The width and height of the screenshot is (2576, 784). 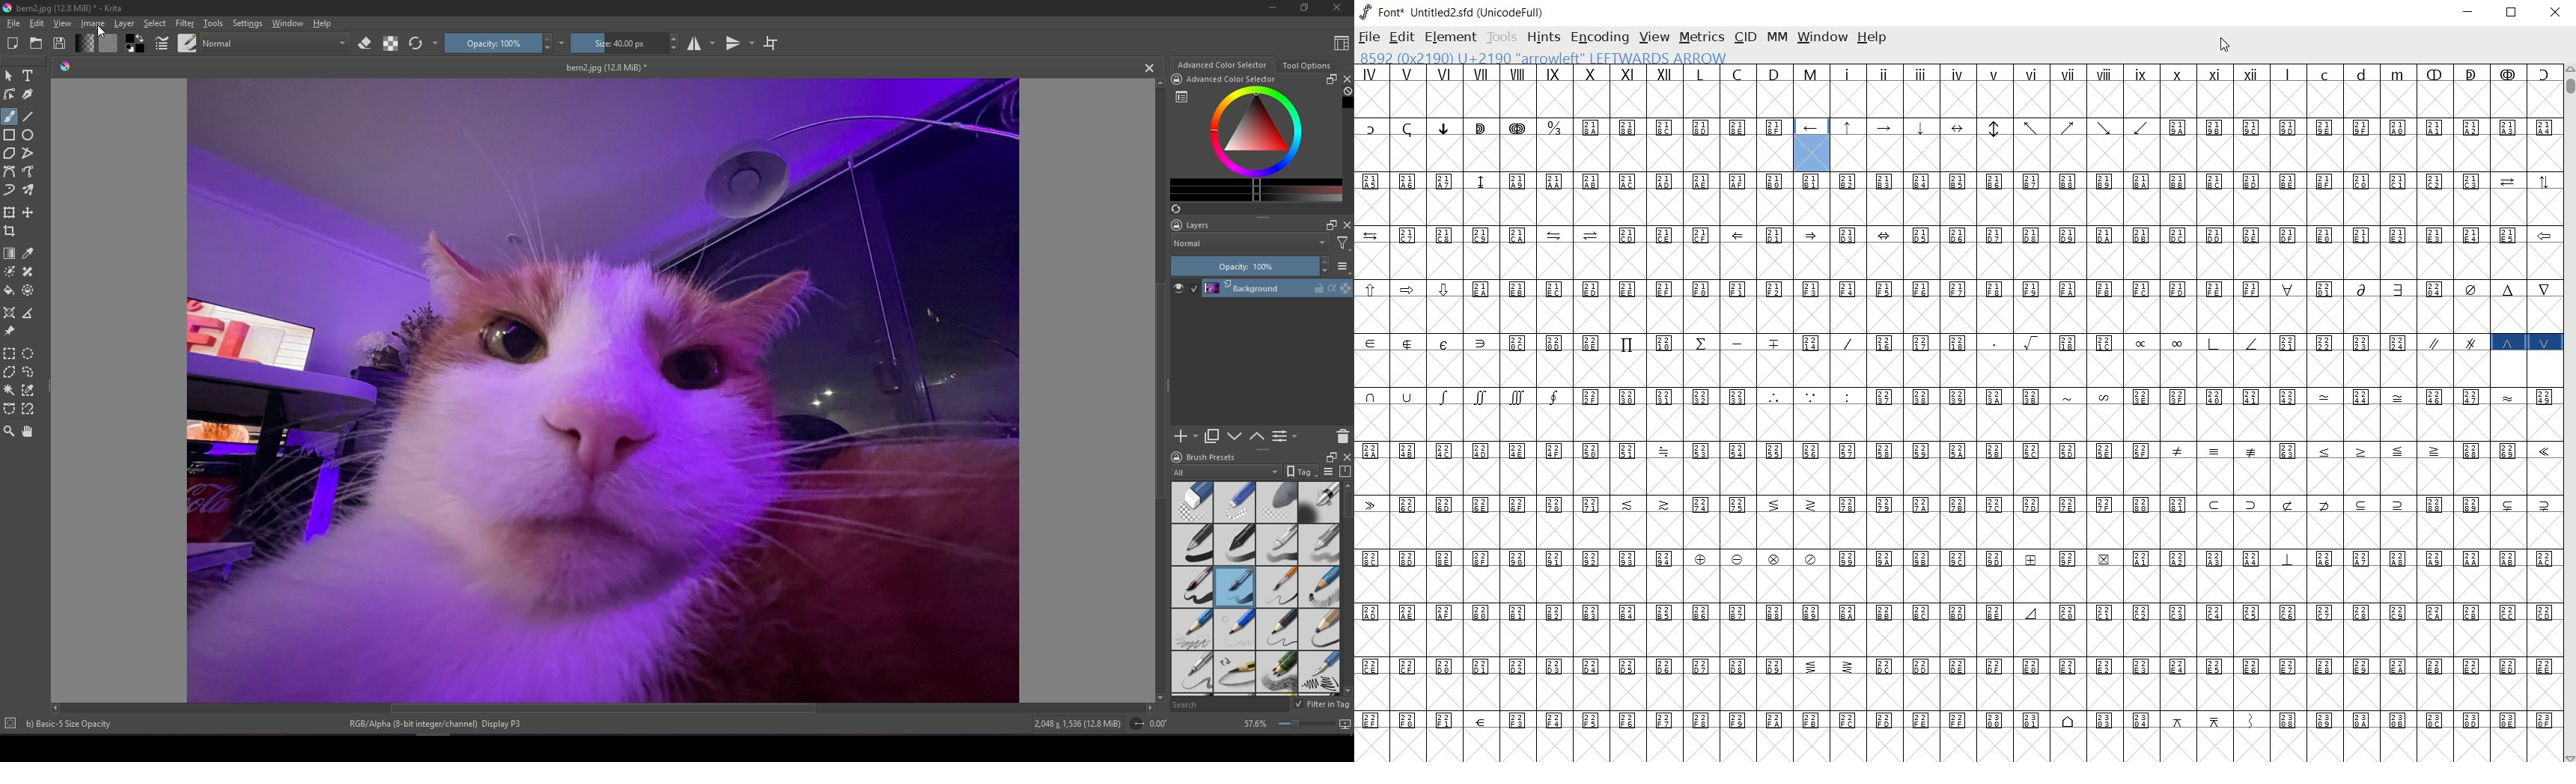 What do you see at coordinates (71, 725) in the screenshot?
I see `basic-5 size Opacity` at bounding box center [71, 725].